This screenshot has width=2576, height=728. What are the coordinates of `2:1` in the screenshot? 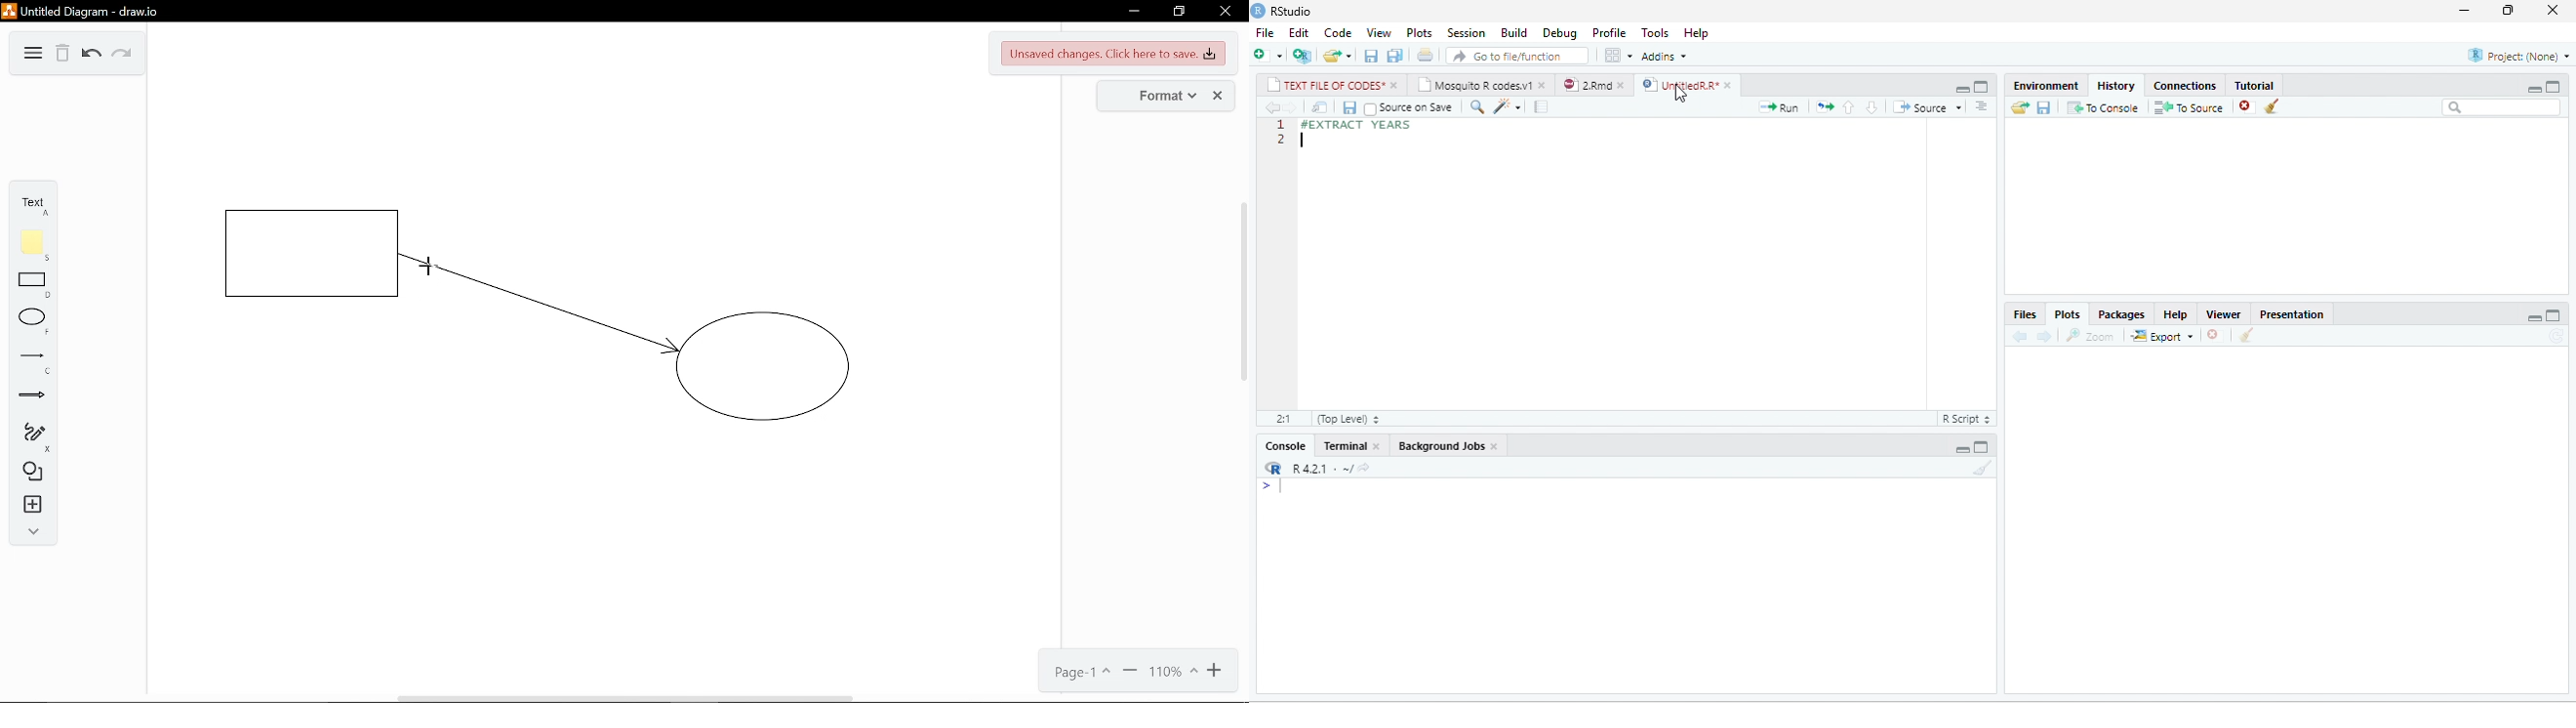 It's located at (1283, 419).